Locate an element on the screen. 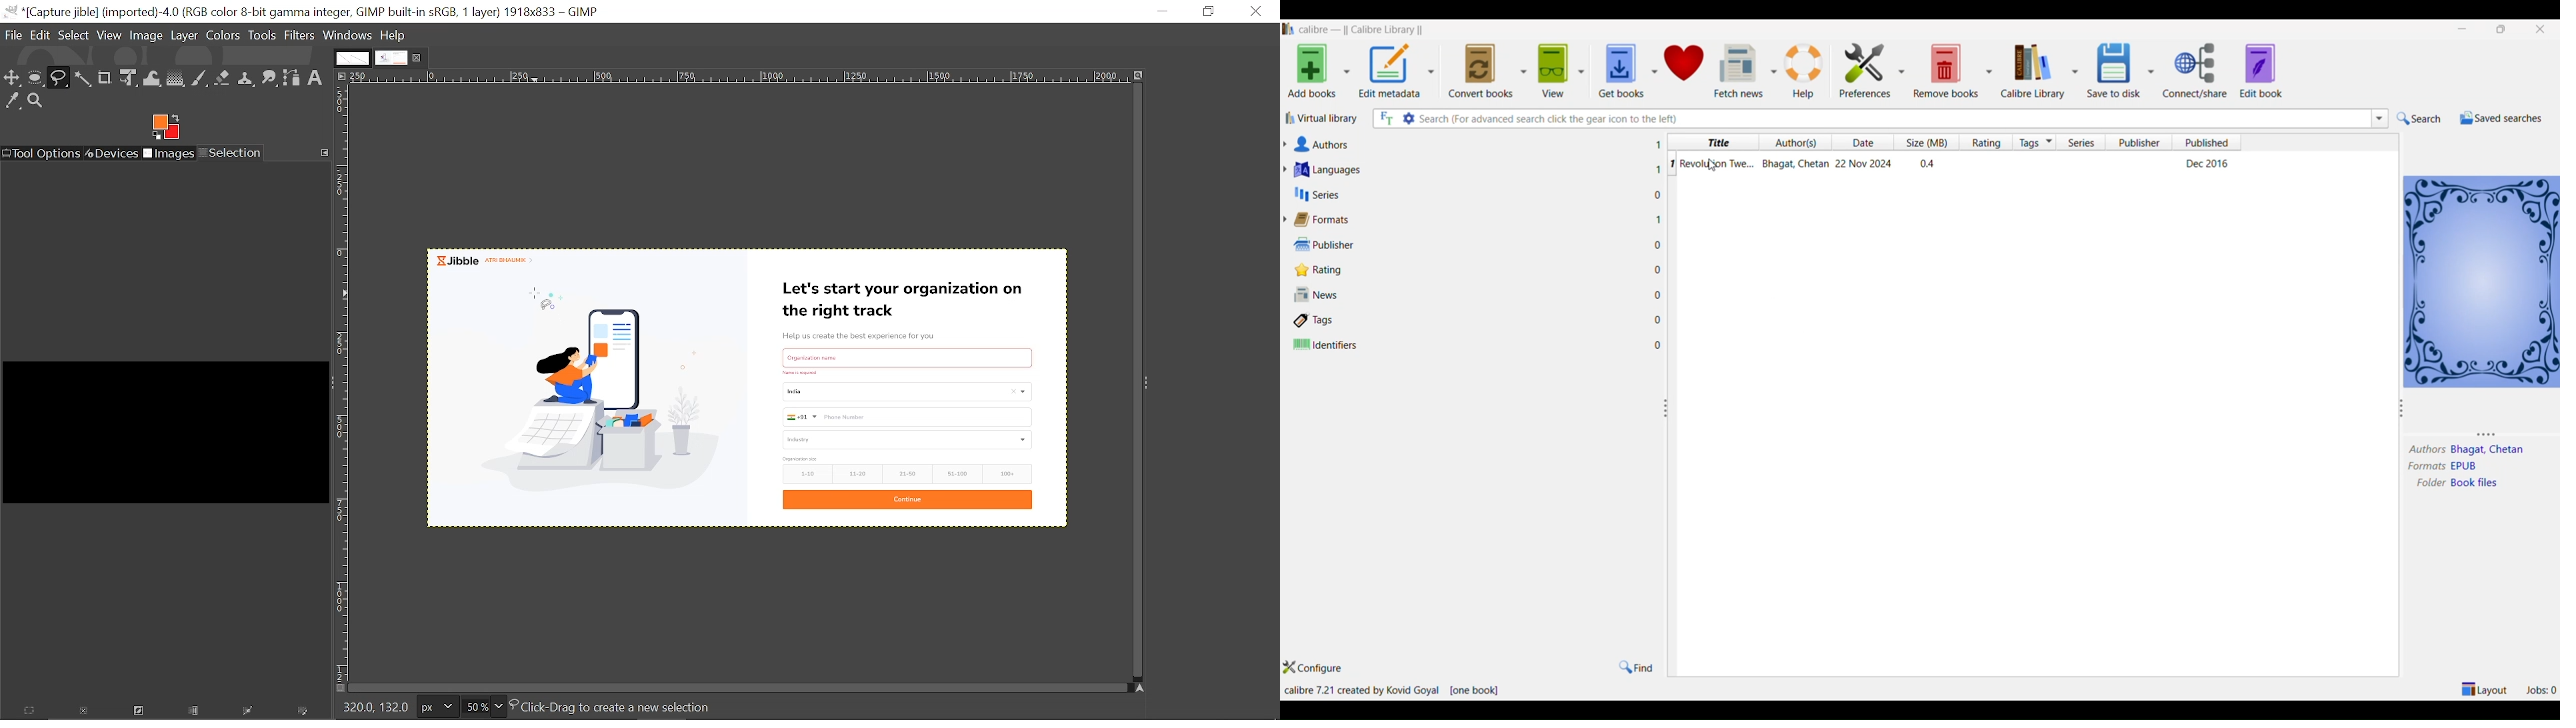 Image resolution: width=2576 pixels, height=728 pixels. date is located at coordinates (1866, 143).